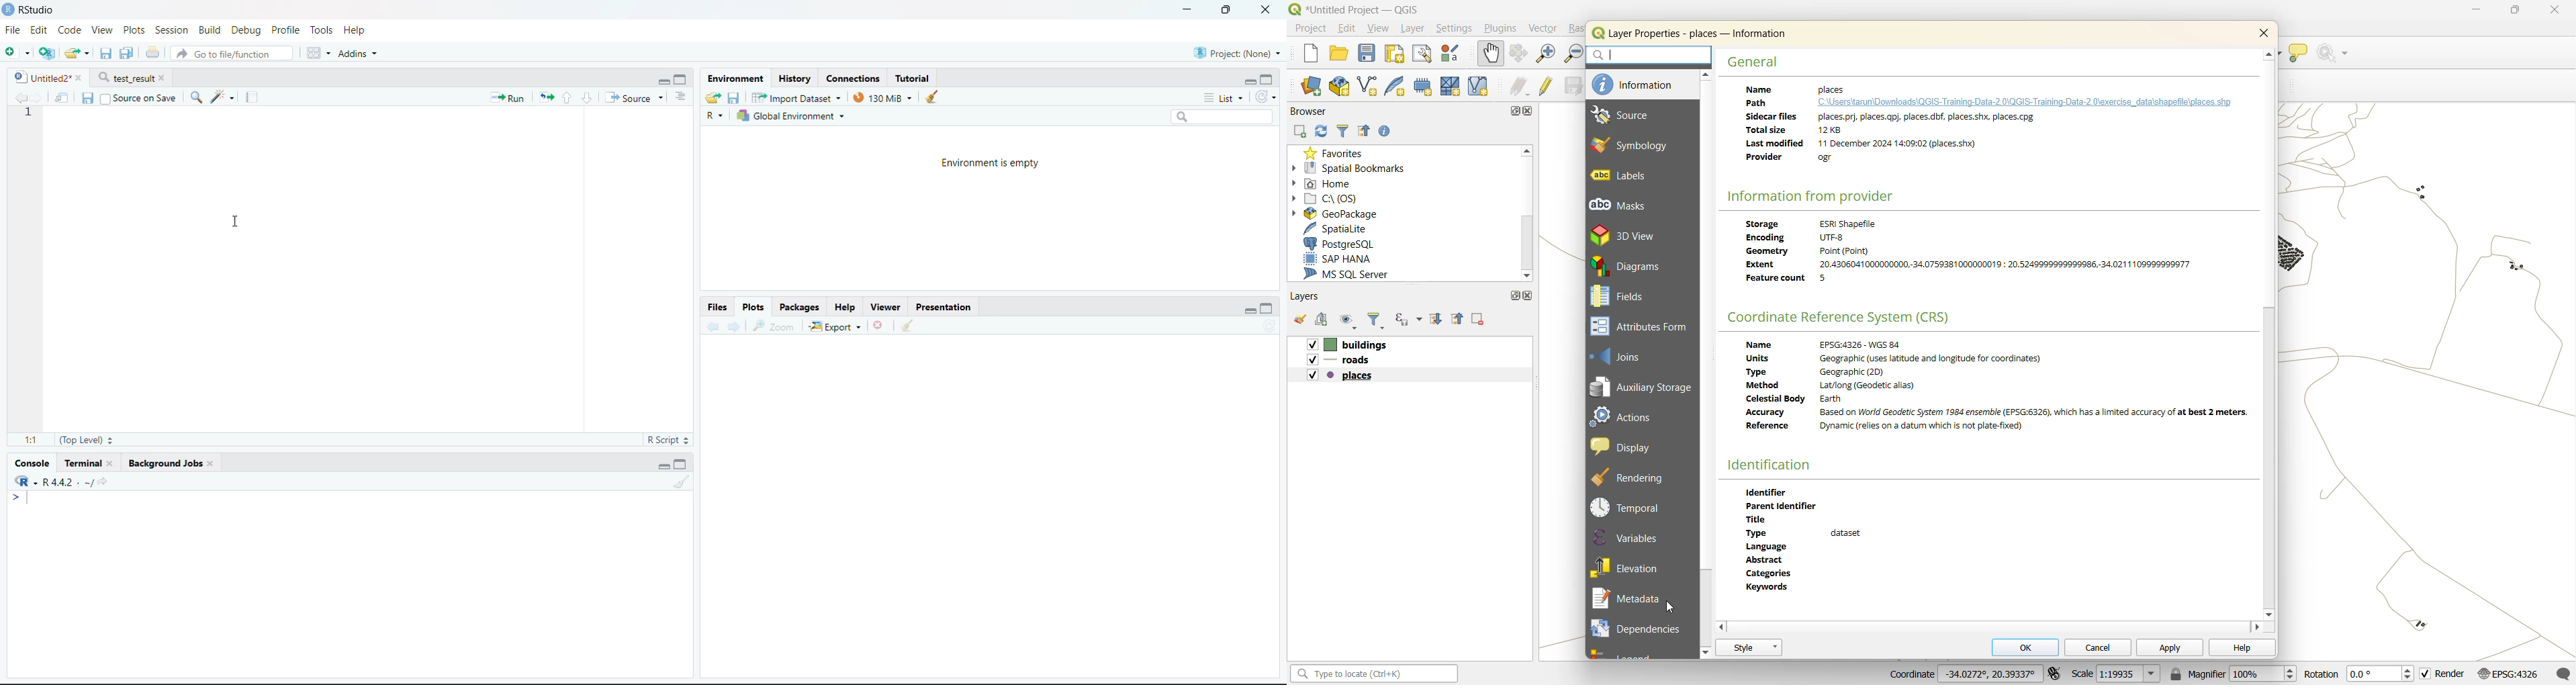  I want to click on Workspace panes, so click(317, 52).